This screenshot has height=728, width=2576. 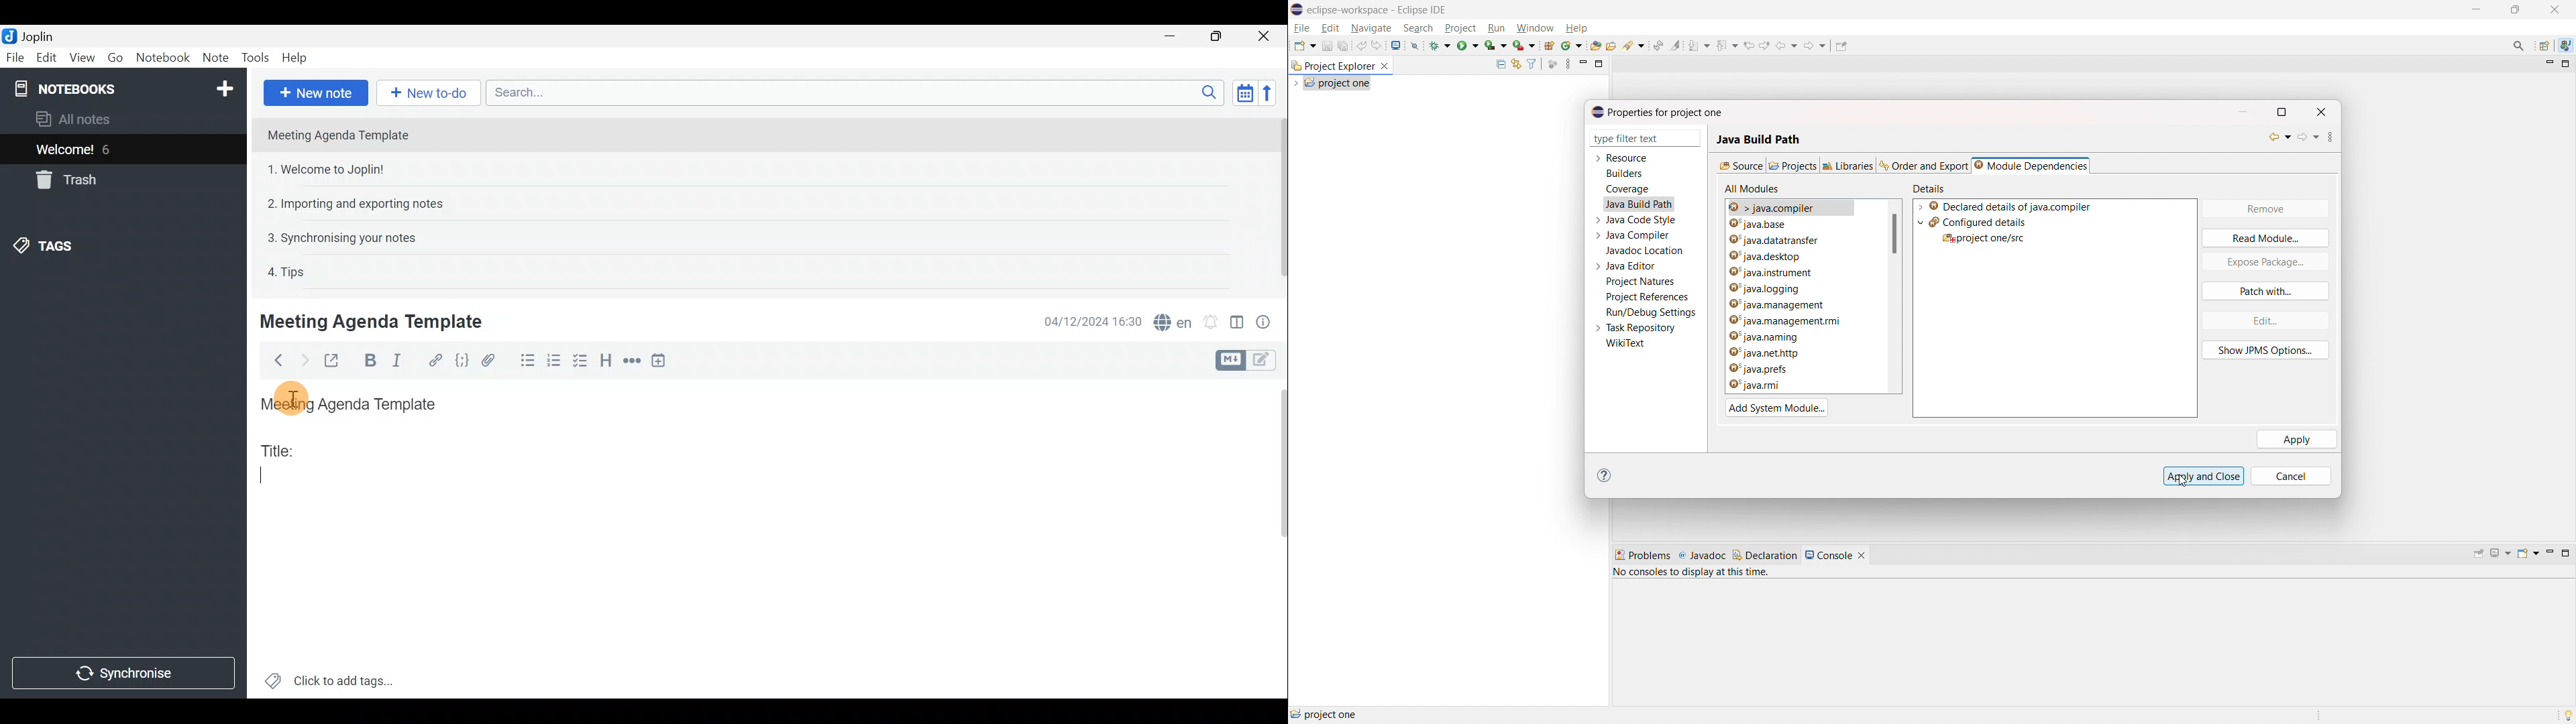 What do you see at coordinates (1523, 46) in the screenshot?
I see `use last tool` at bounding box center [1523, 46].